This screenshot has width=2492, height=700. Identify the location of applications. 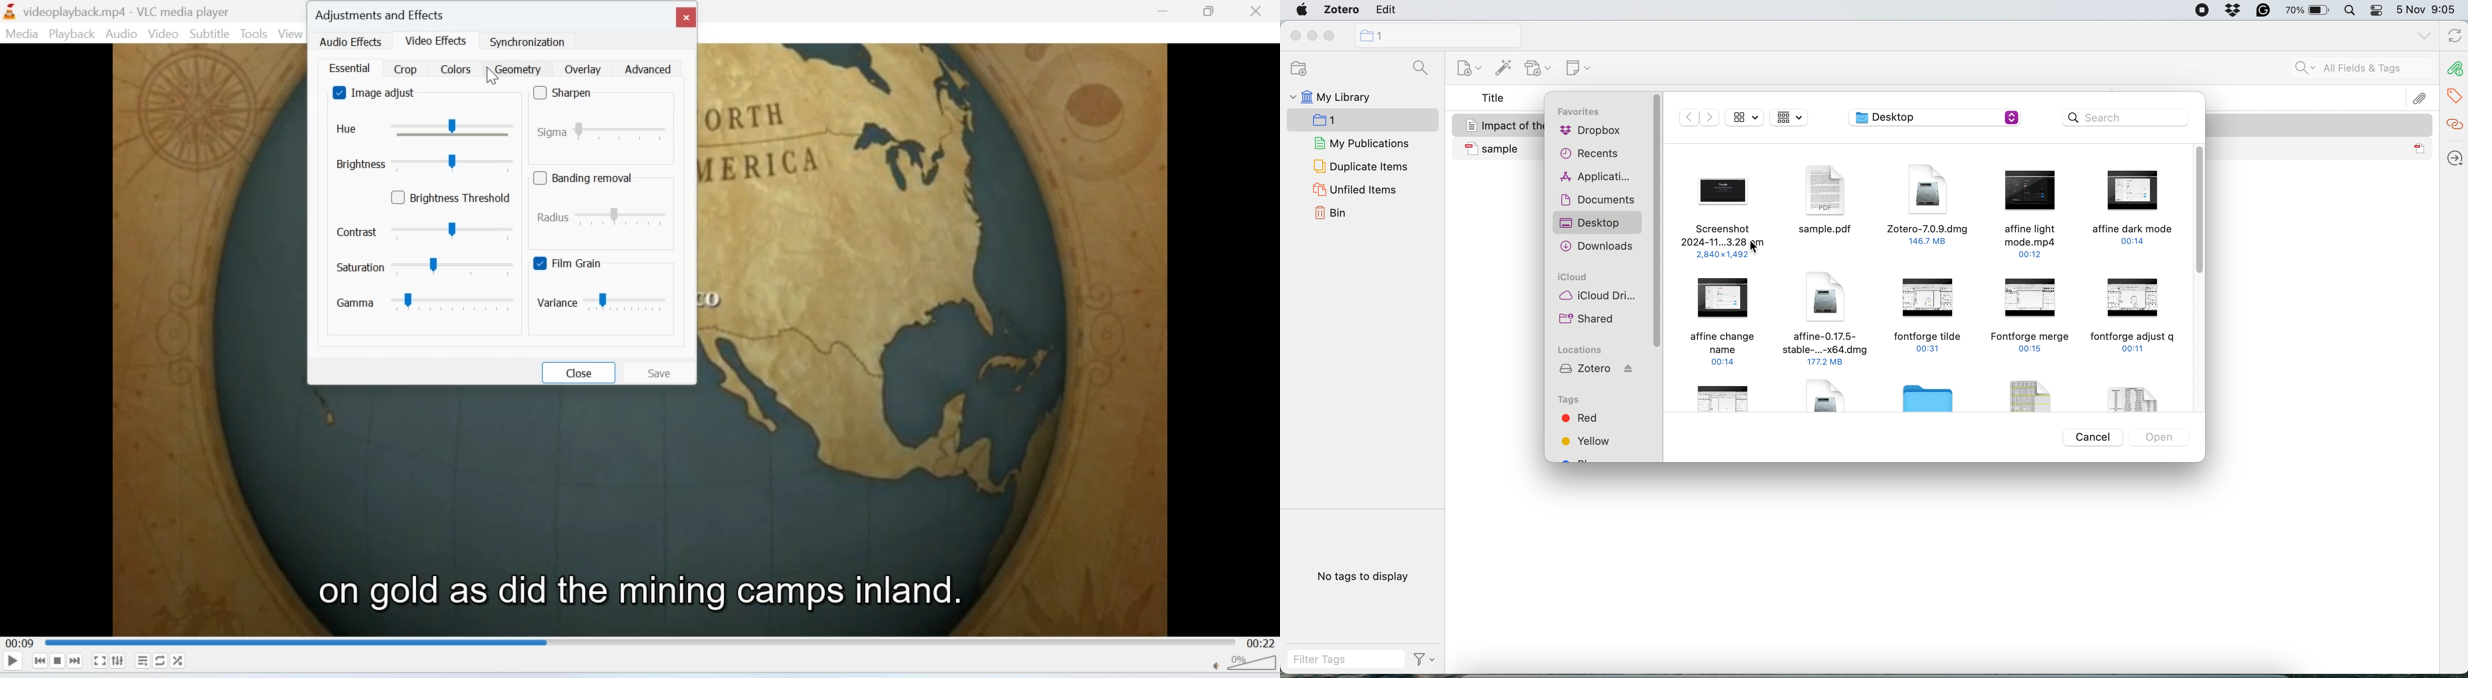
(1595, 178).